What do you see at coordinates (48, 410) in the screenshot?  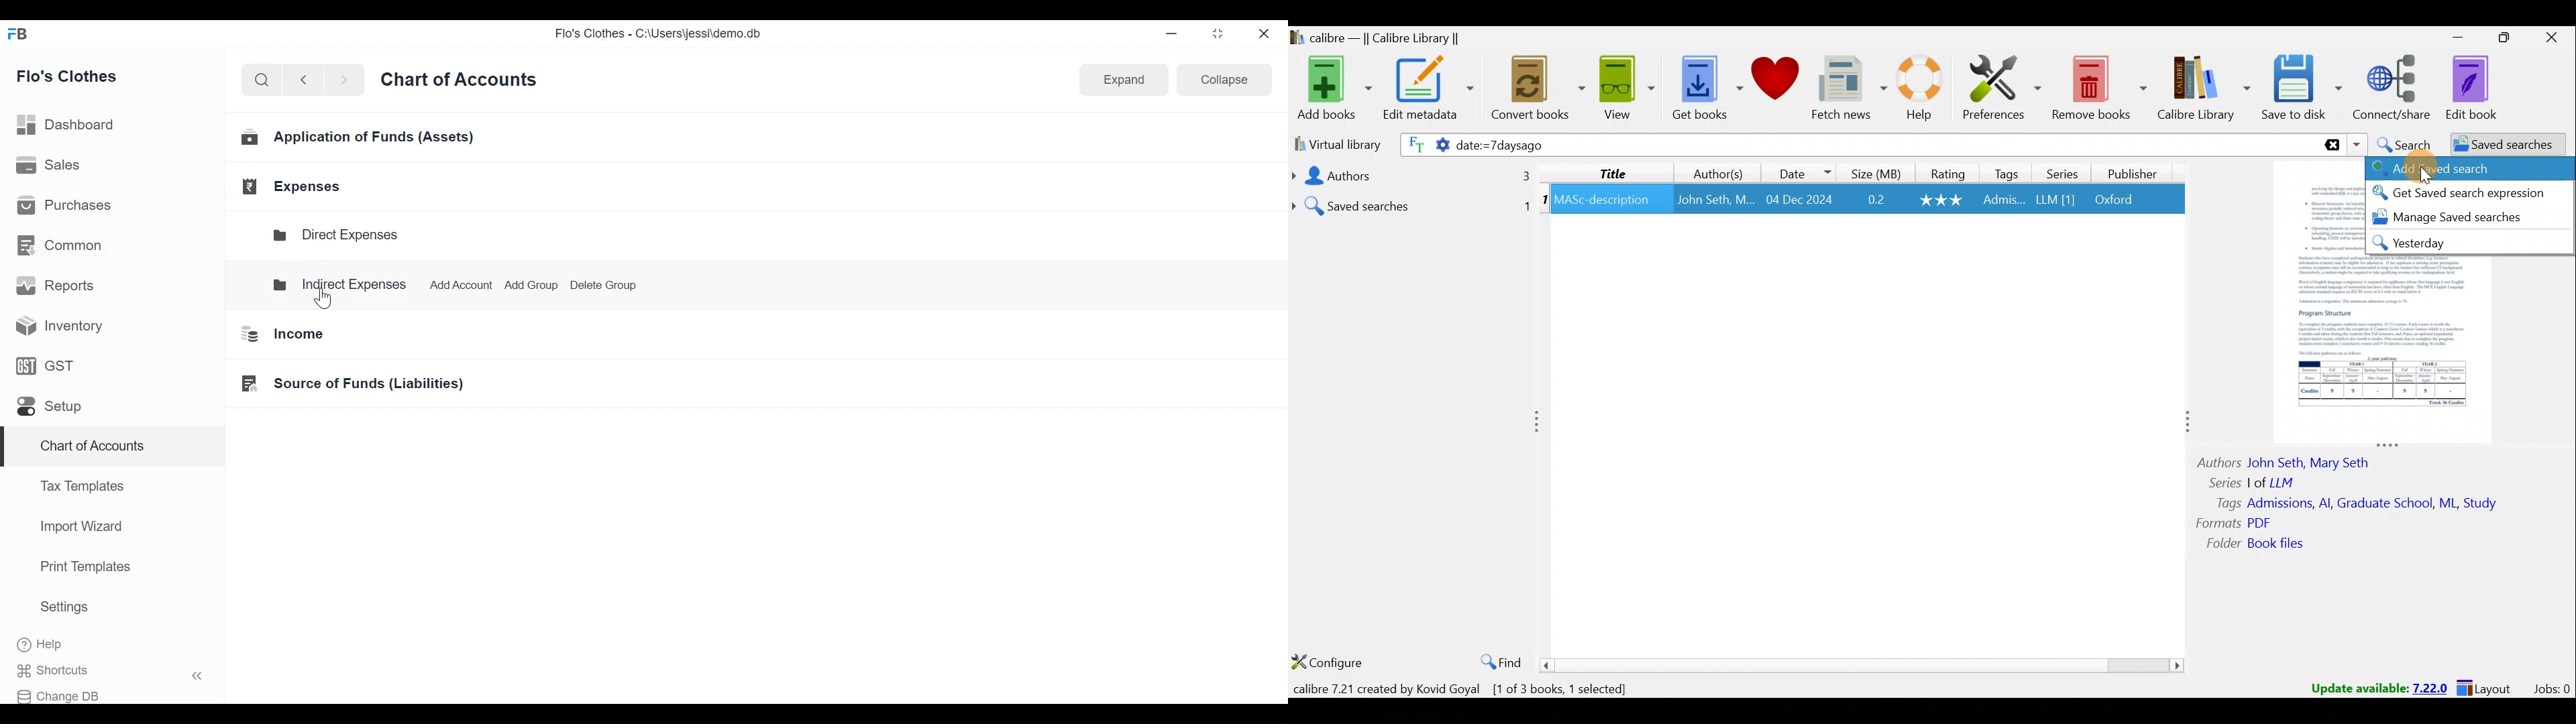 I see `Setup` at bounding box center [48, 410].